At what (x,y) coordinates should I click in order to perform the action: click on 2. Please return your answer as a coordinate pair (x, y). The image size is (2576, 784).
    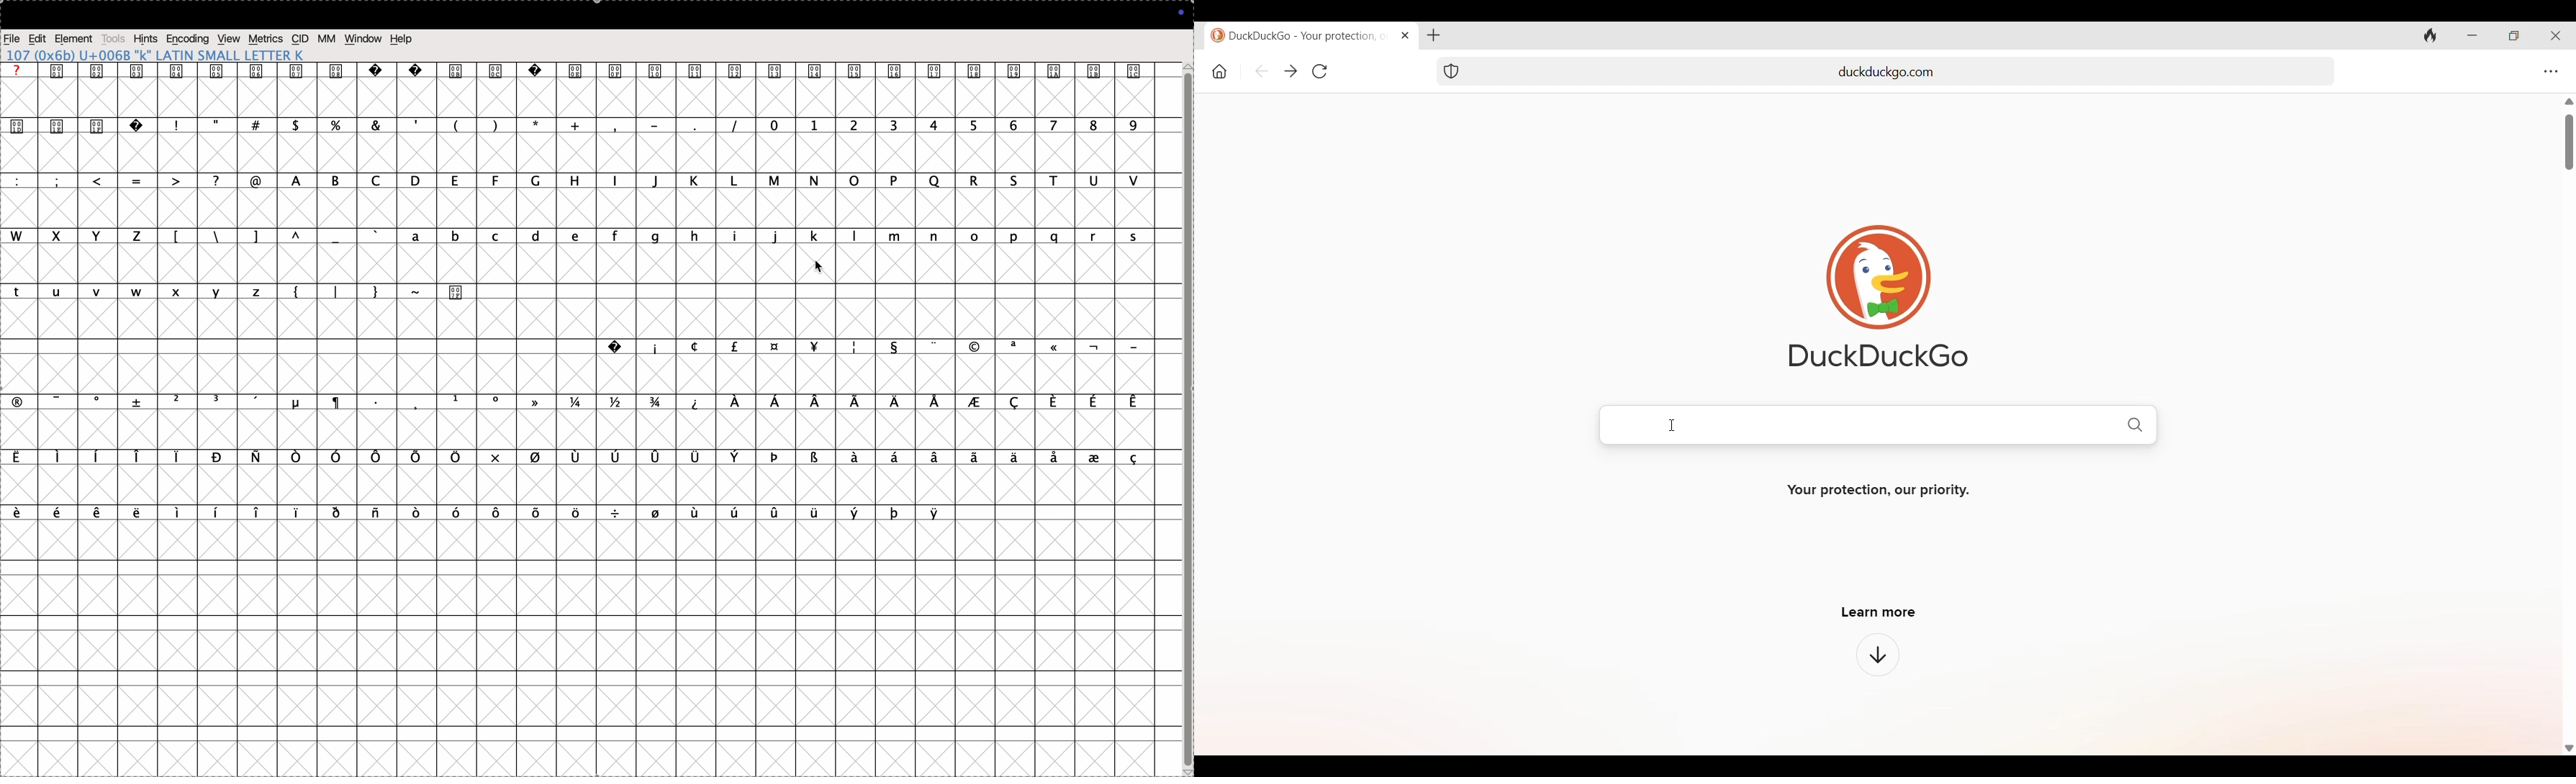
    Looking at the image, I should click on (816, 126).